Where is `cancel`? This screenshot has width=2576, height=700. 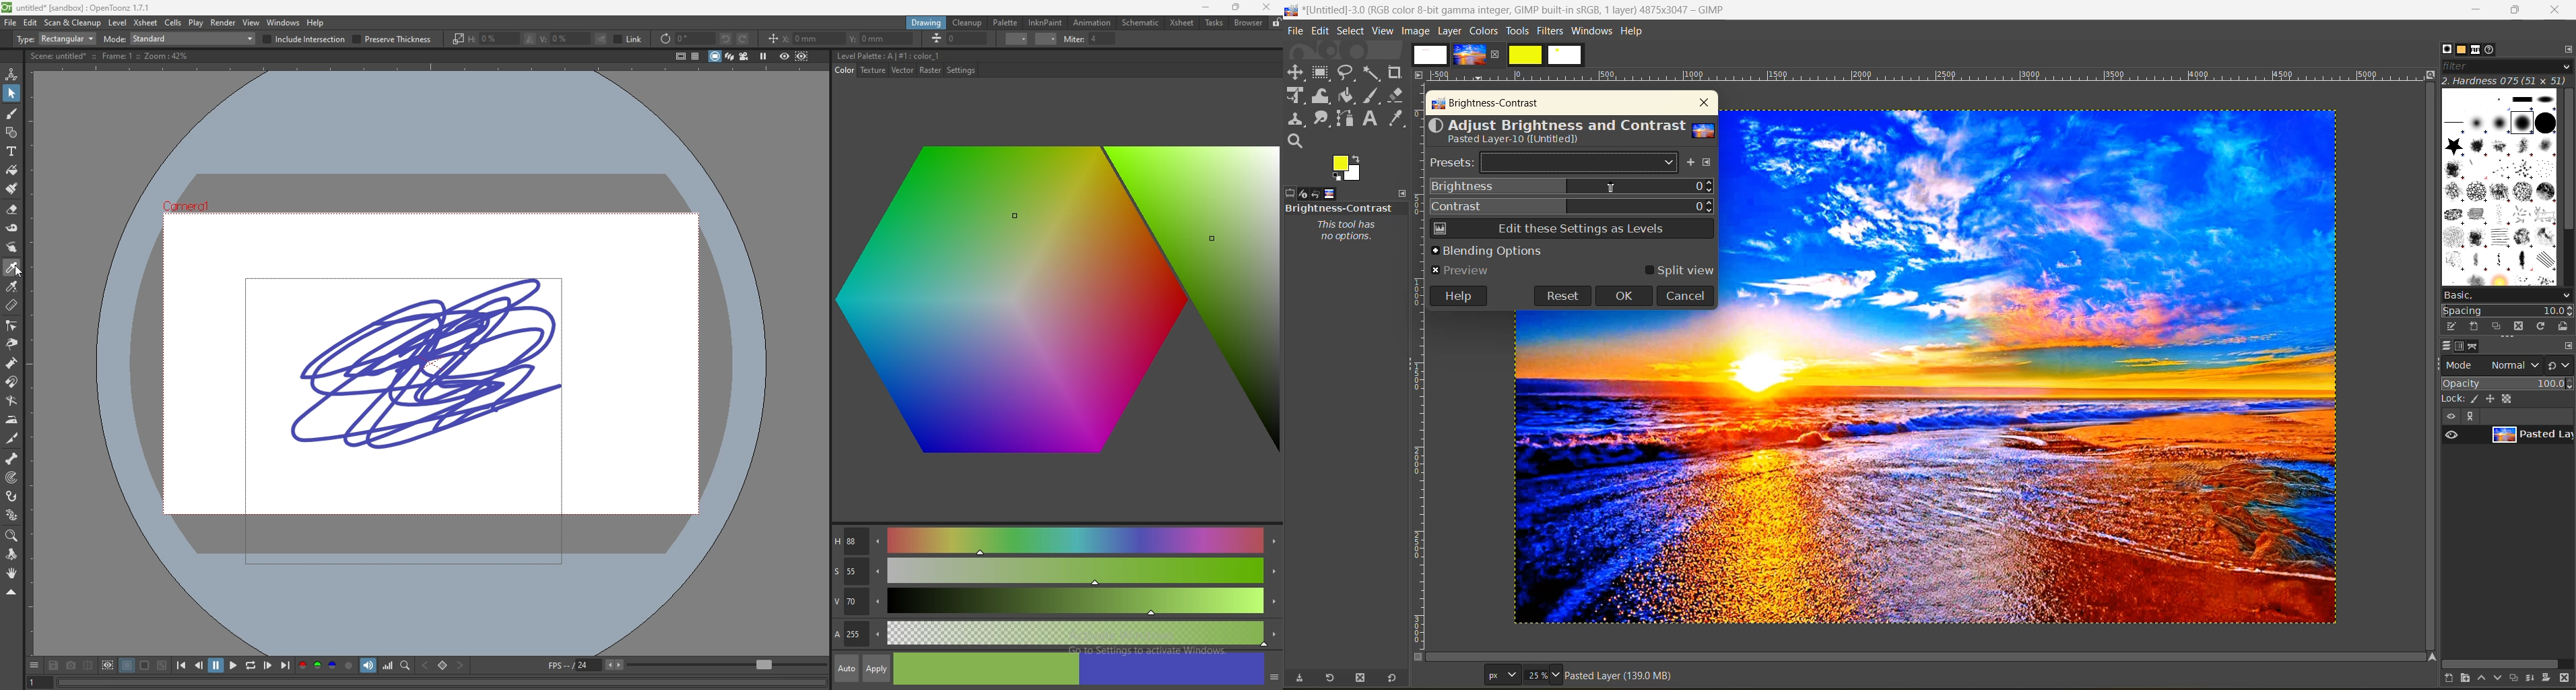
cancel is located at coordinates (1685, 295).